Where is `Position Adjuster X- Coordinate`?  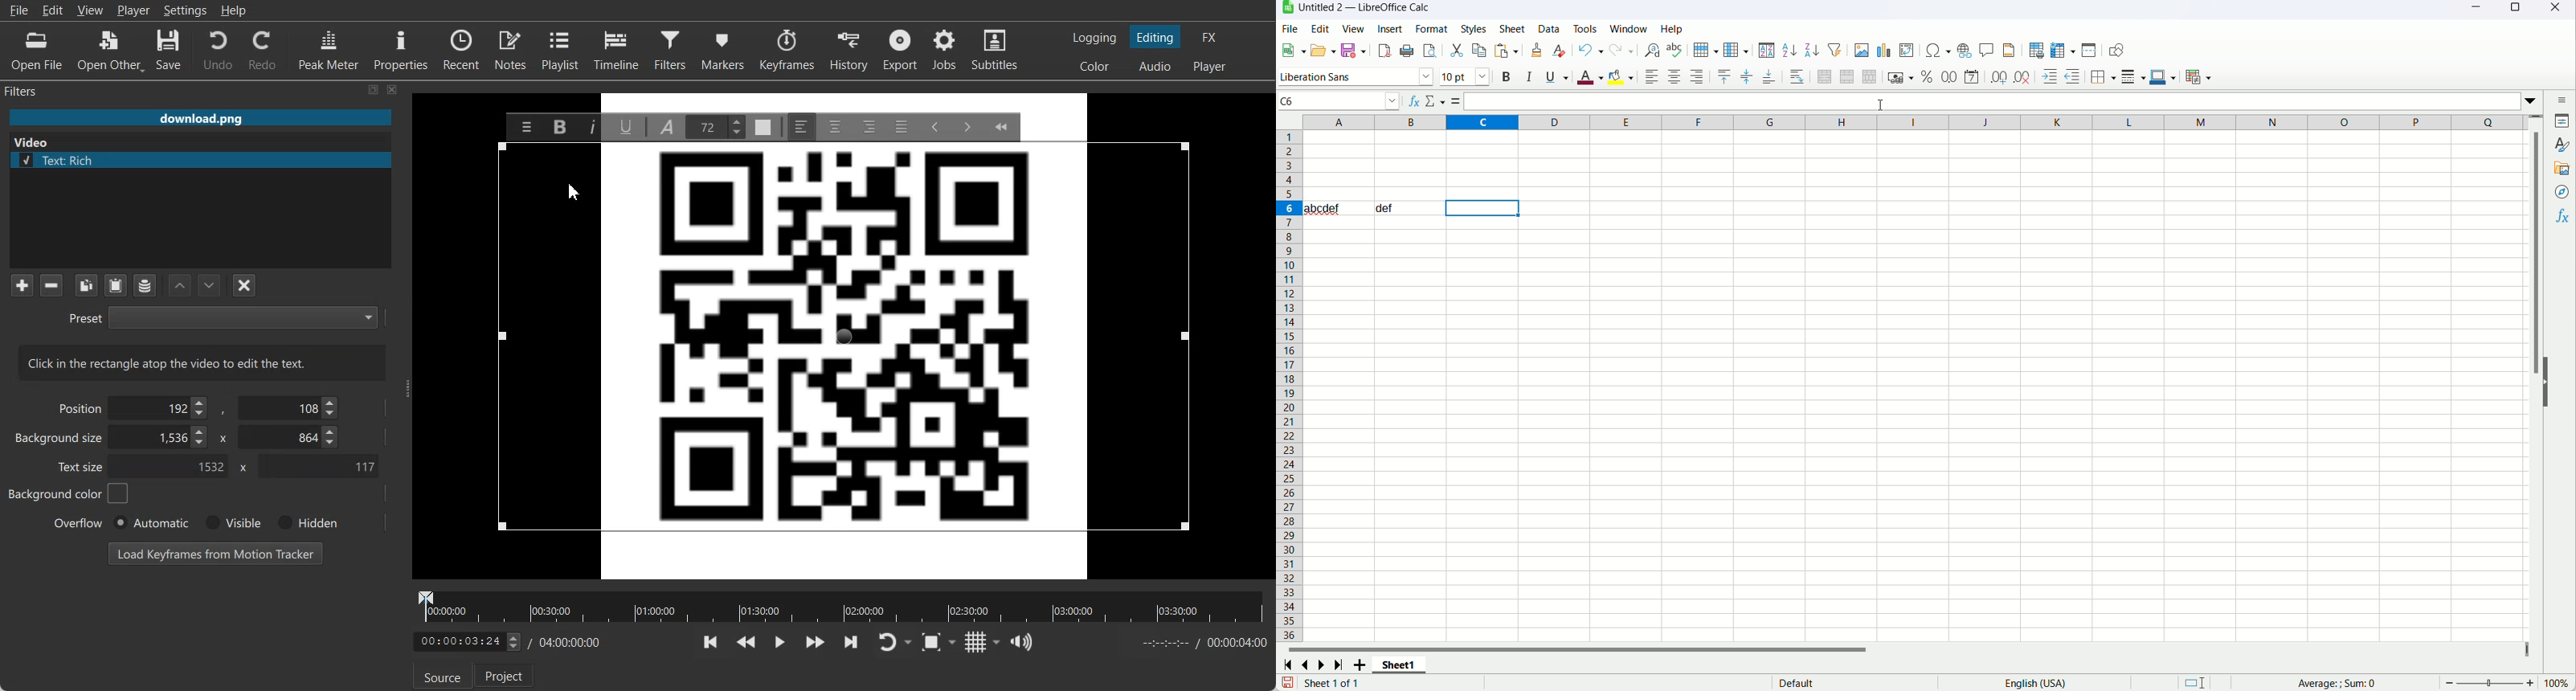 Position Adjuster X- Coordinate is located at coordinates (160, 408).